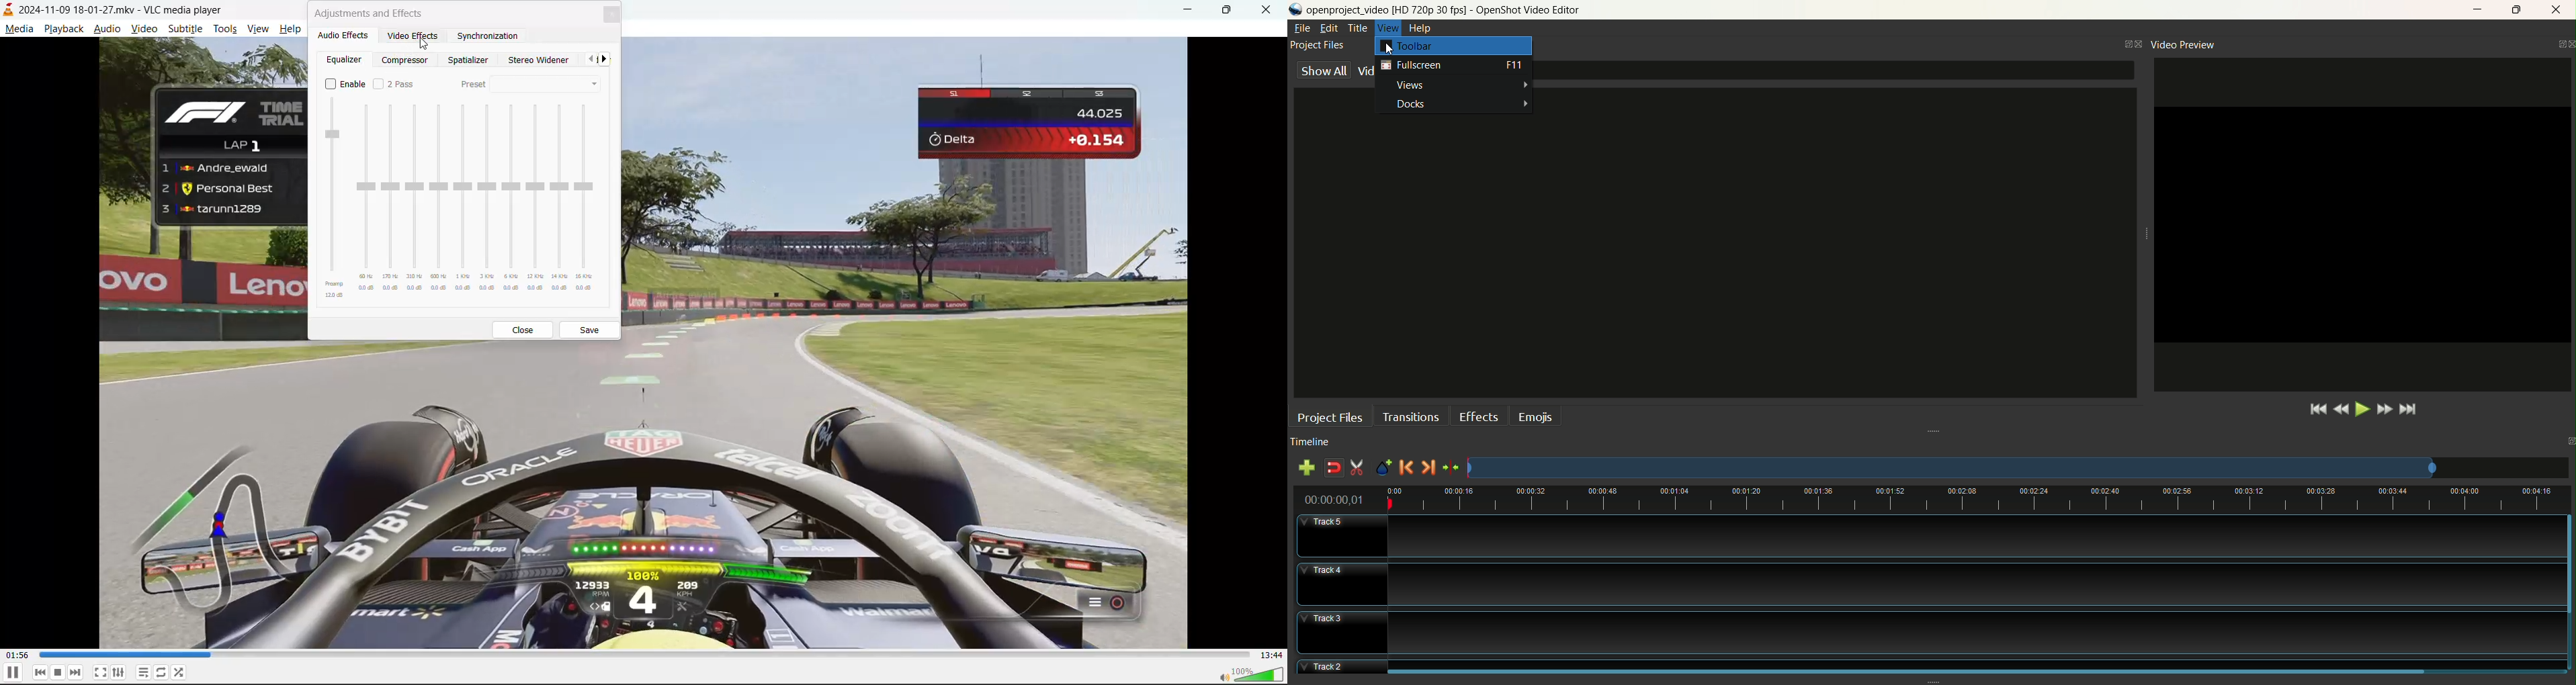 The width and height of the screenshot is (2576, 700). What do you see at coordinates (1234, 11) in the screenshot?
I see `maximize` at bounding box center [1234, 11].